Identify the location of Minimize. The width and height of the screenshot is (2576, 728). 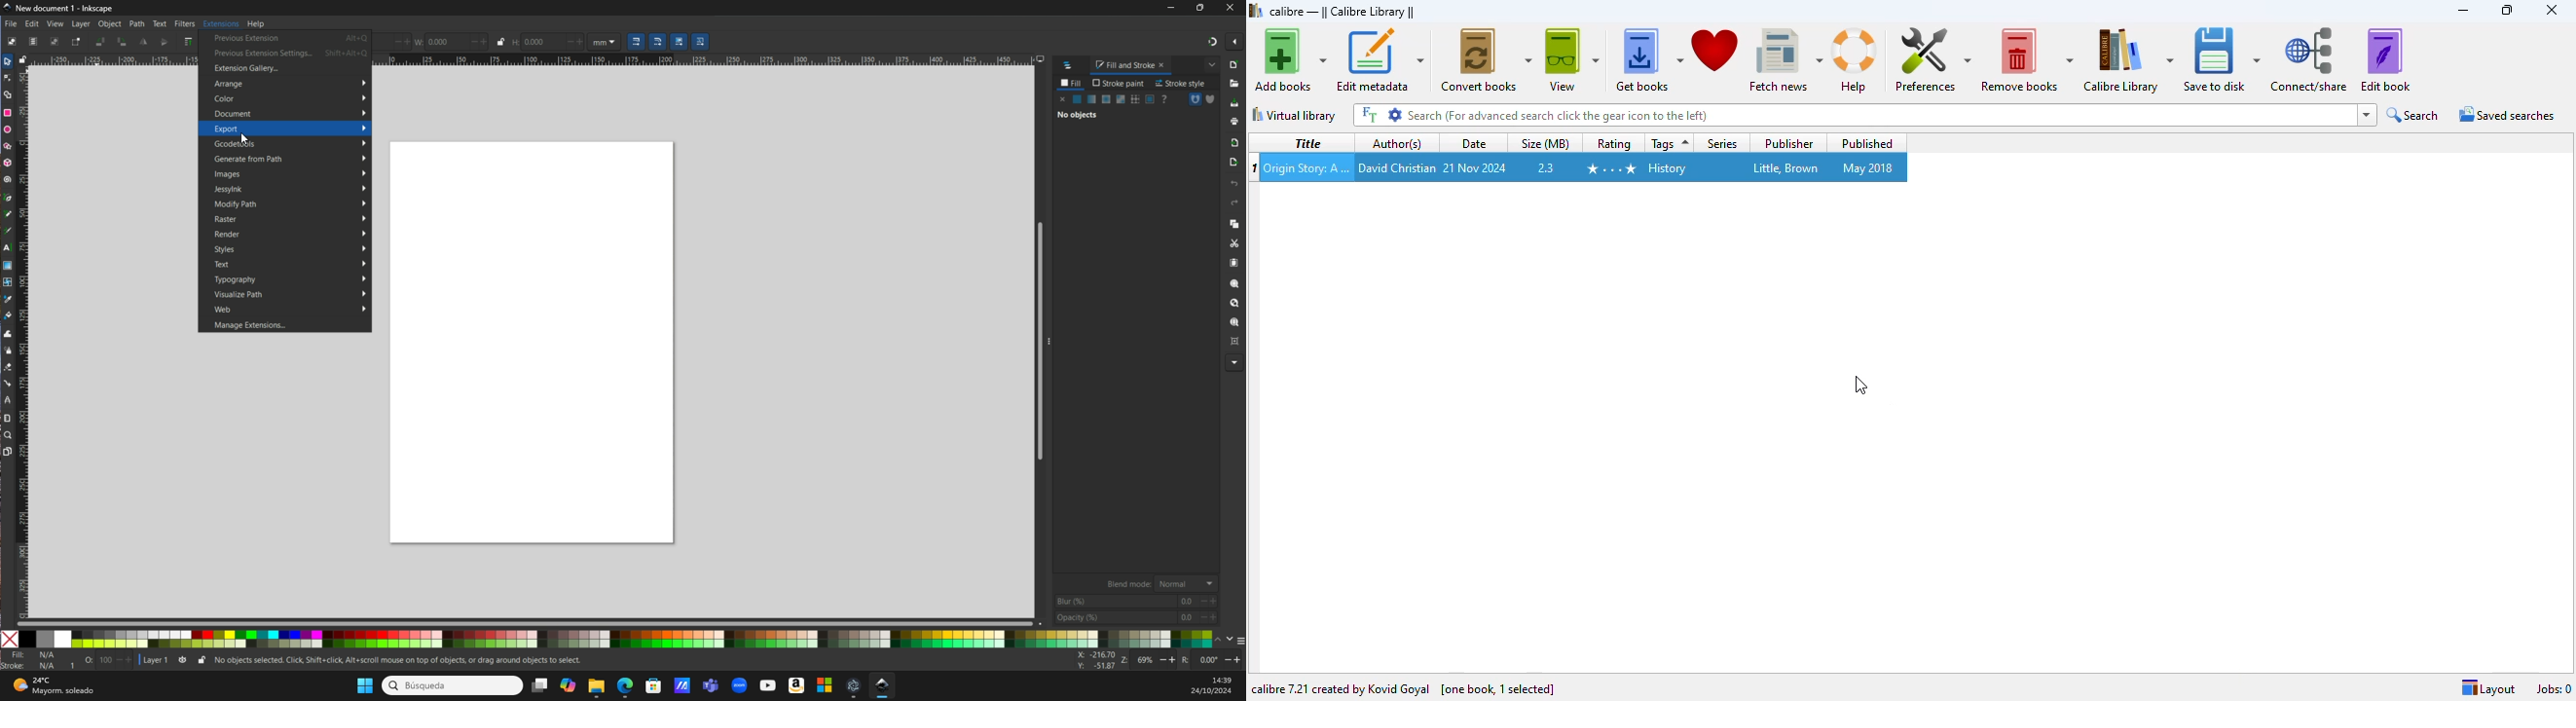
(1172, 9).